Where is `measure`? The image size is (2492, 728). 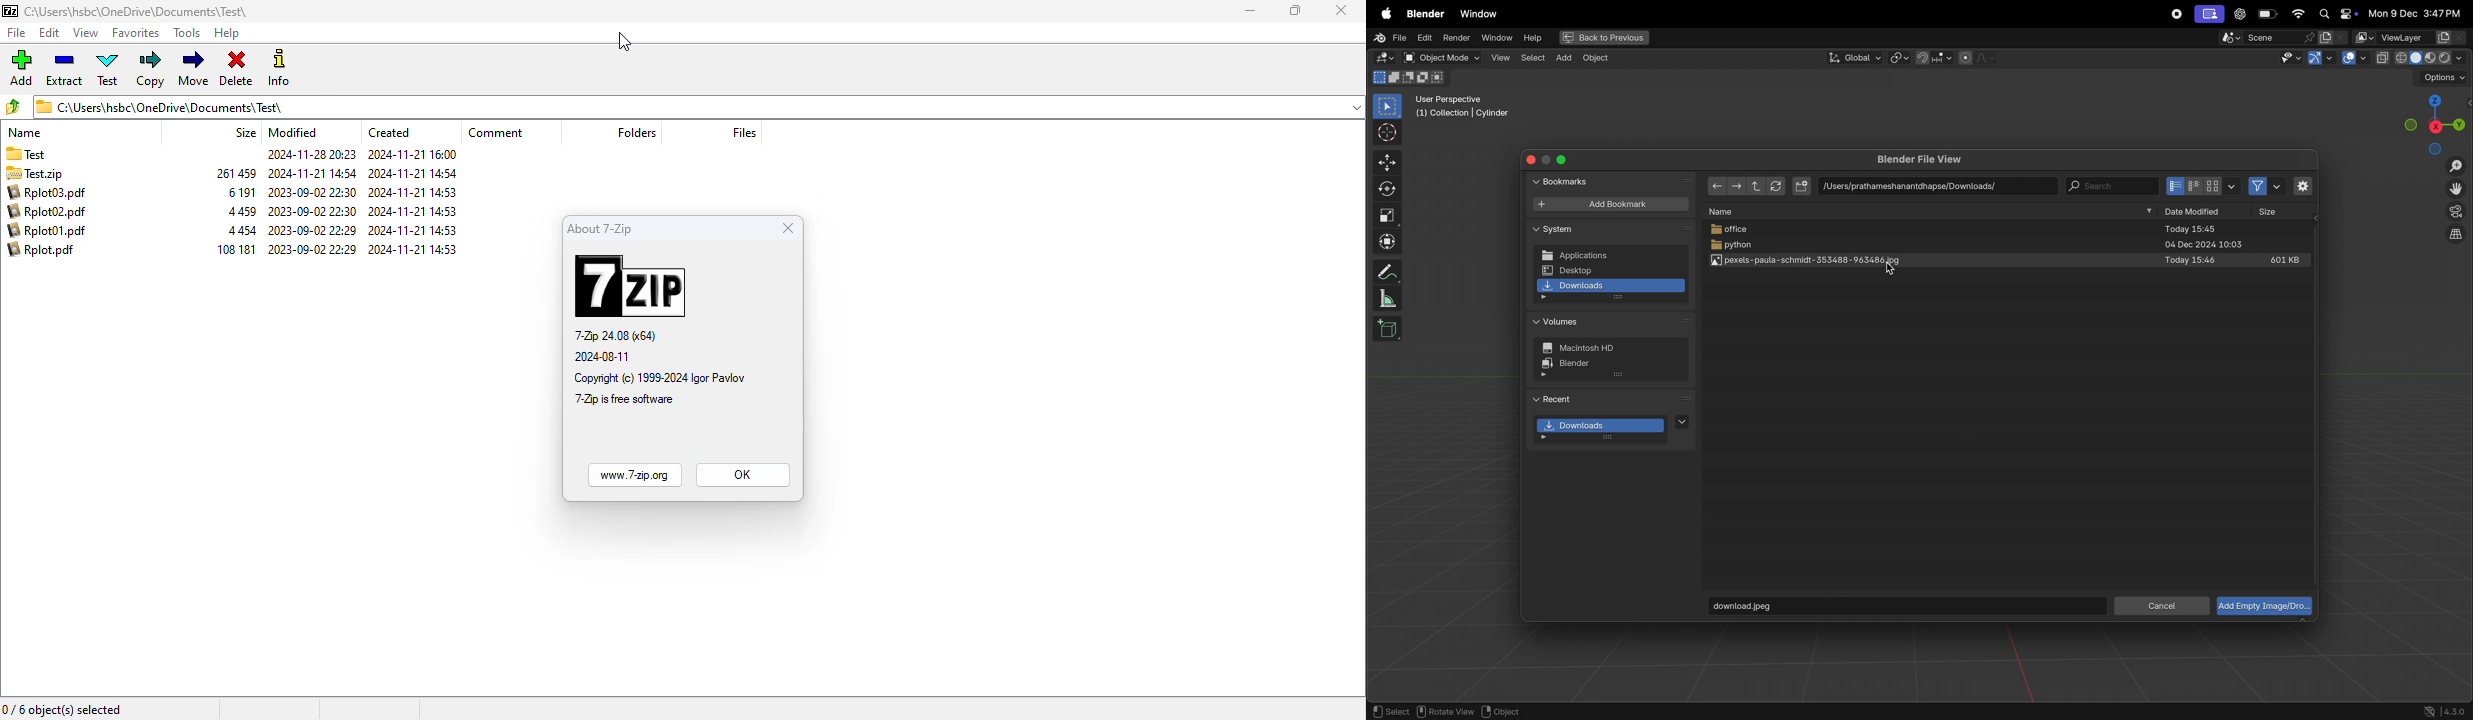
measure is located at coordinates (1388, 299).